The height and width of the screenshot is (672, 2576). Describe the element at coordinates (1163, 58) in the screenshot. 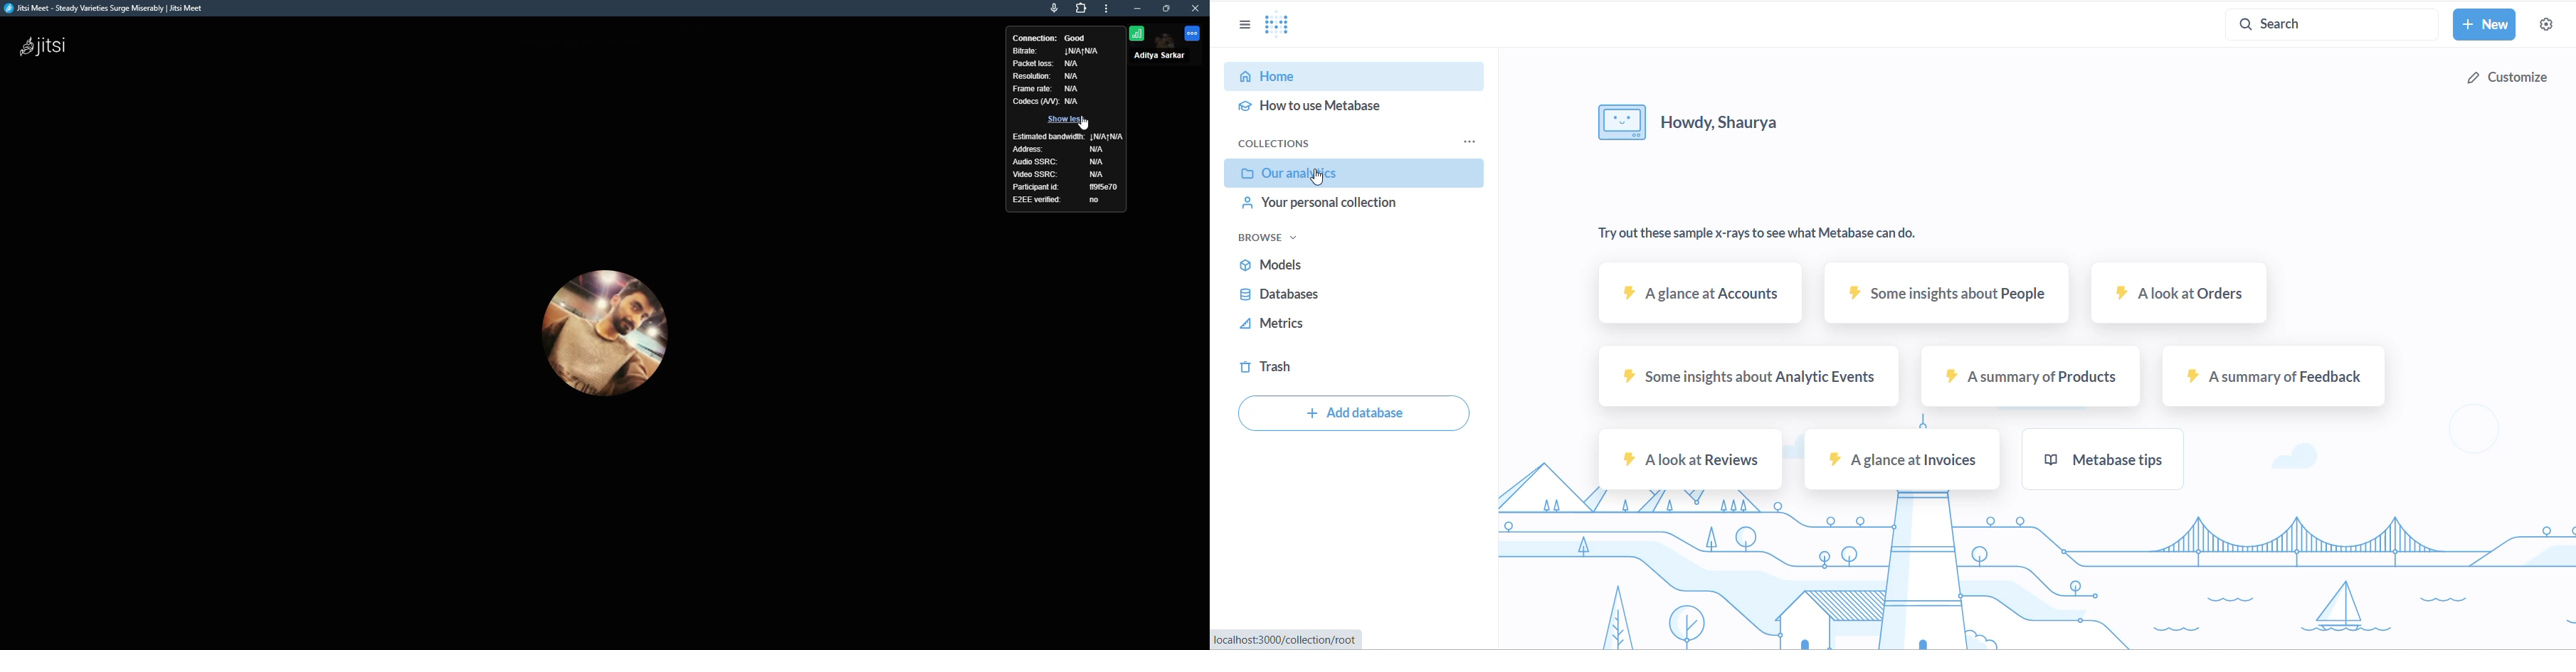

I see `profile` at that location.